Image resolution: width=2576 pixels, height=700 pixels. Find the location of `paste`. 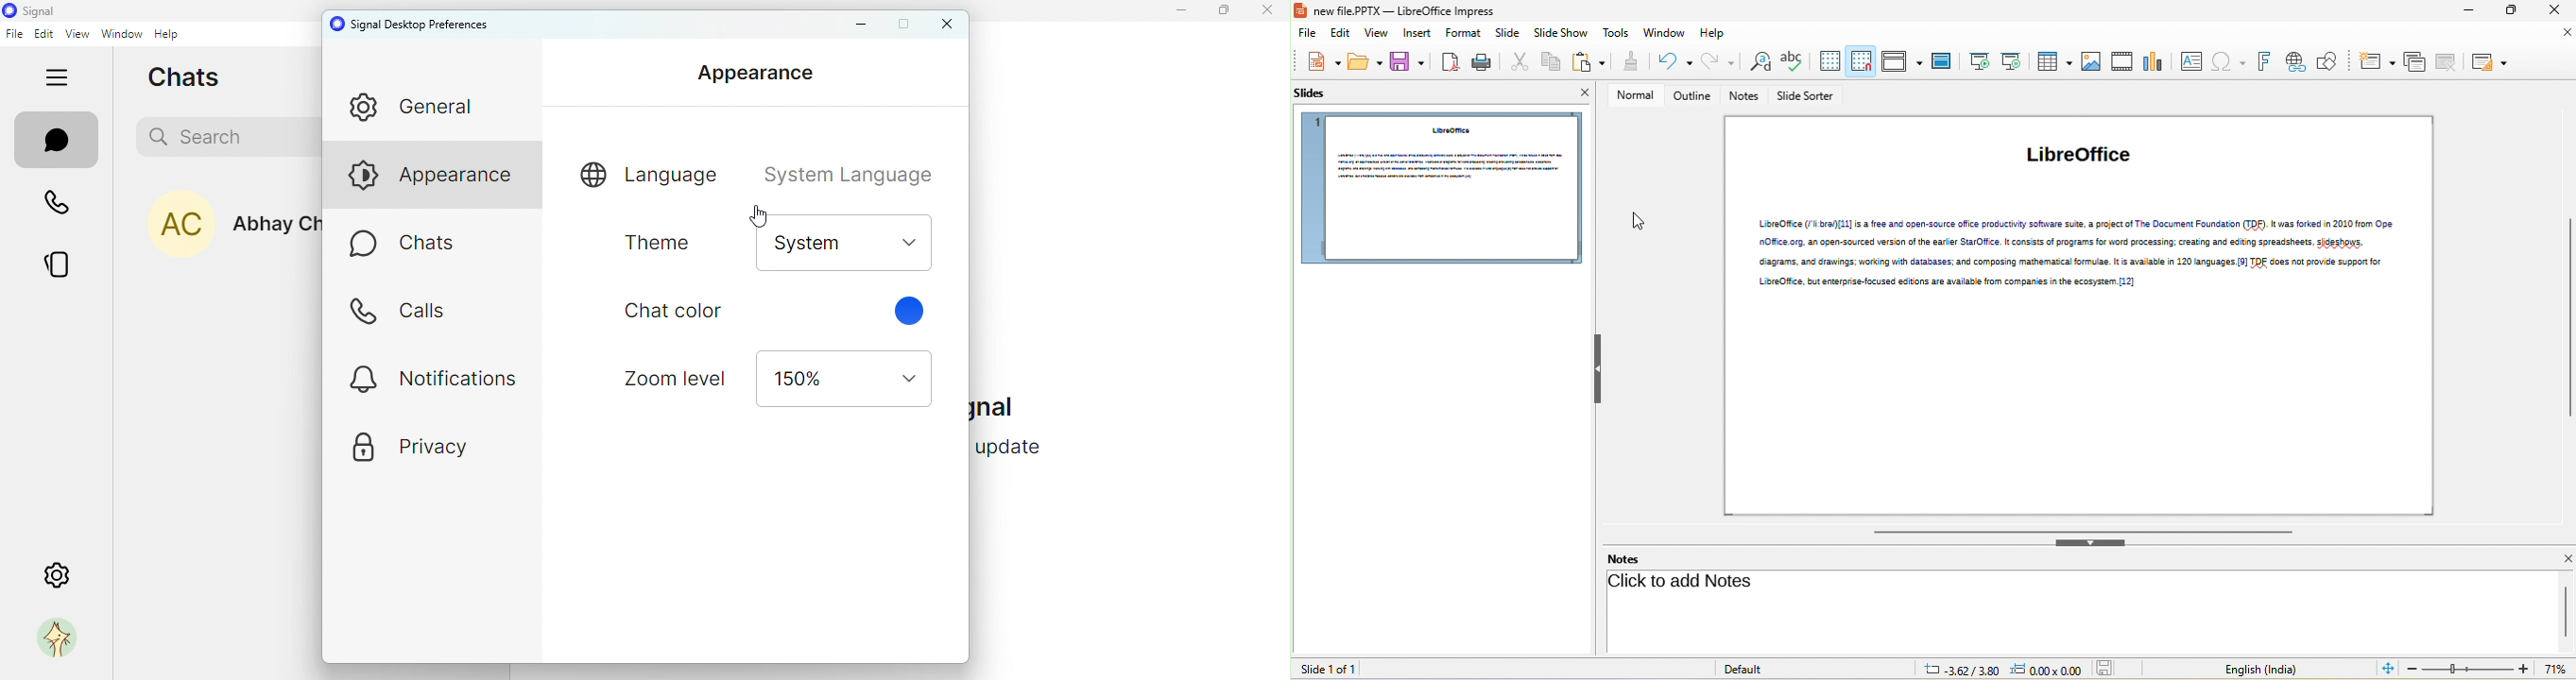

paste is located at coordinates (1587, 61).